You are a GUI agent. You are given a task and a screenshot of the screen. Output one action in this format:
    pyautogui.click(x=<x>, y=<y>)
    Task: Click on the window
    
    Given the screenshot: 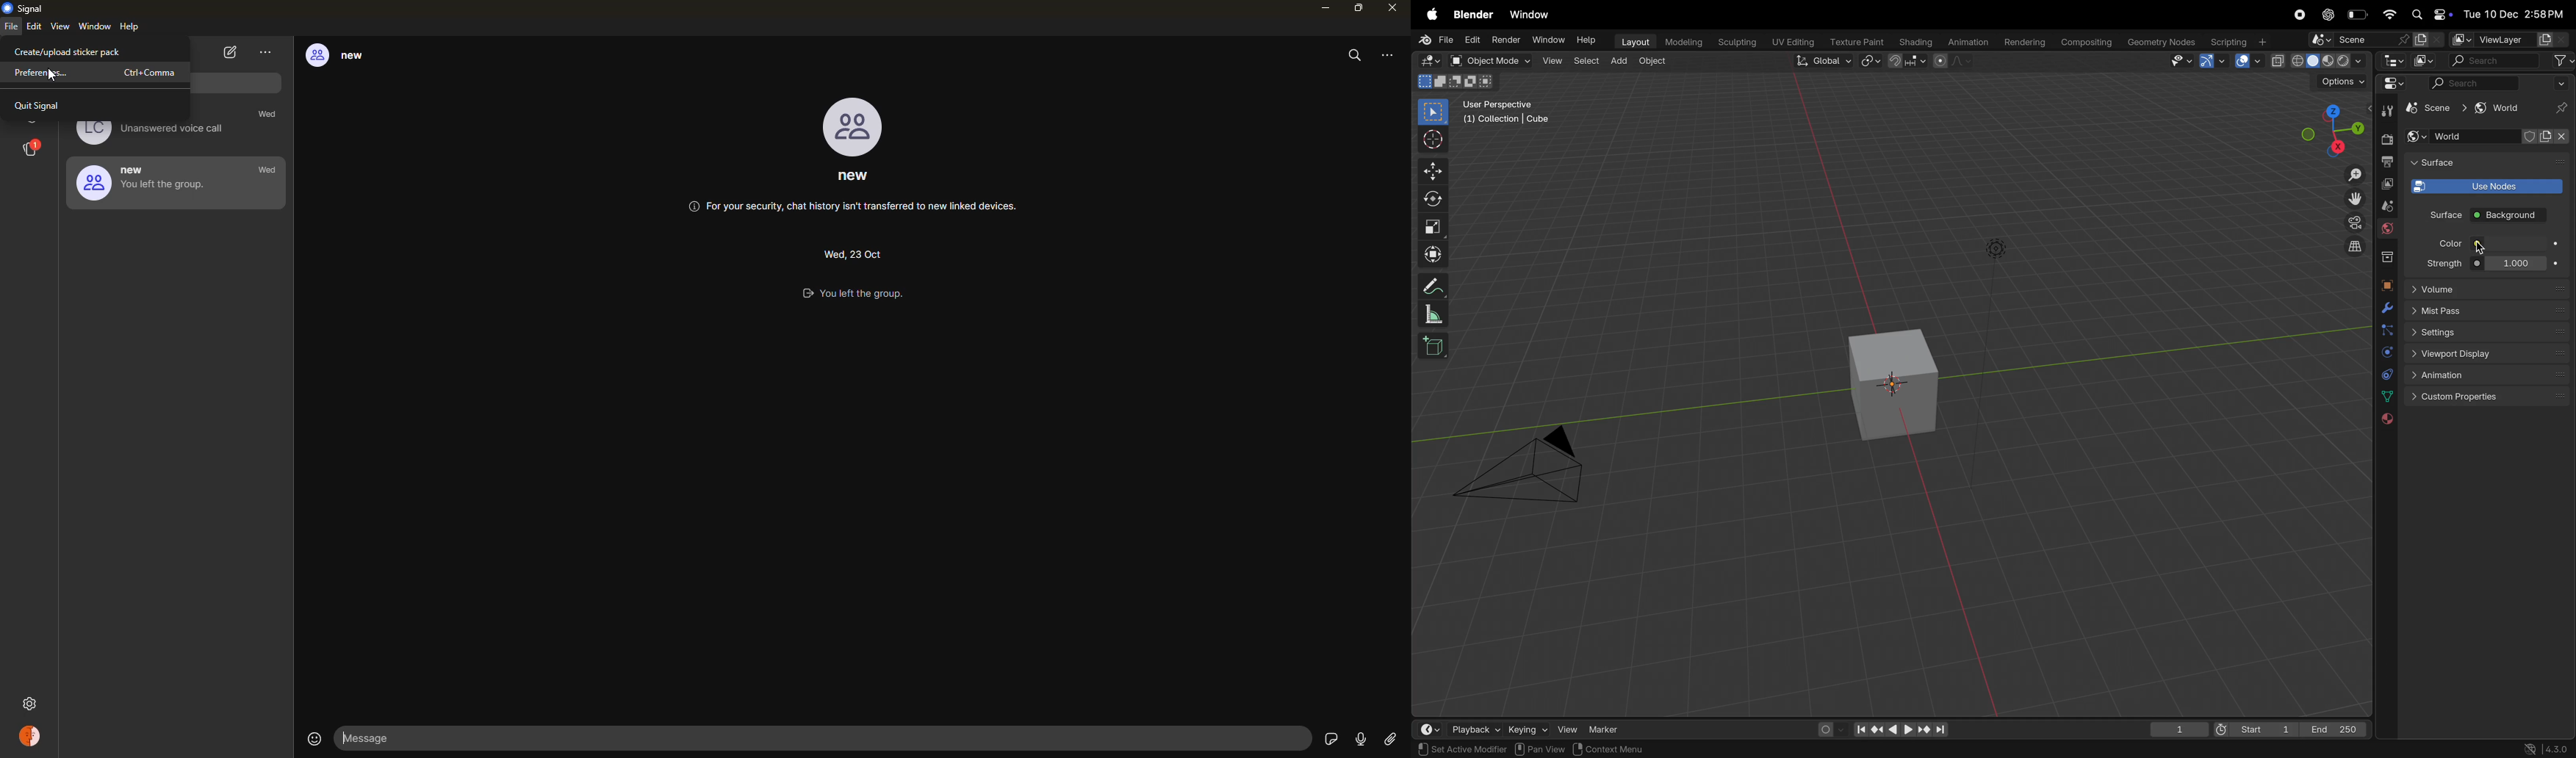 What is the action you would take?
    pyautogui.click(x=95, y=27)
    